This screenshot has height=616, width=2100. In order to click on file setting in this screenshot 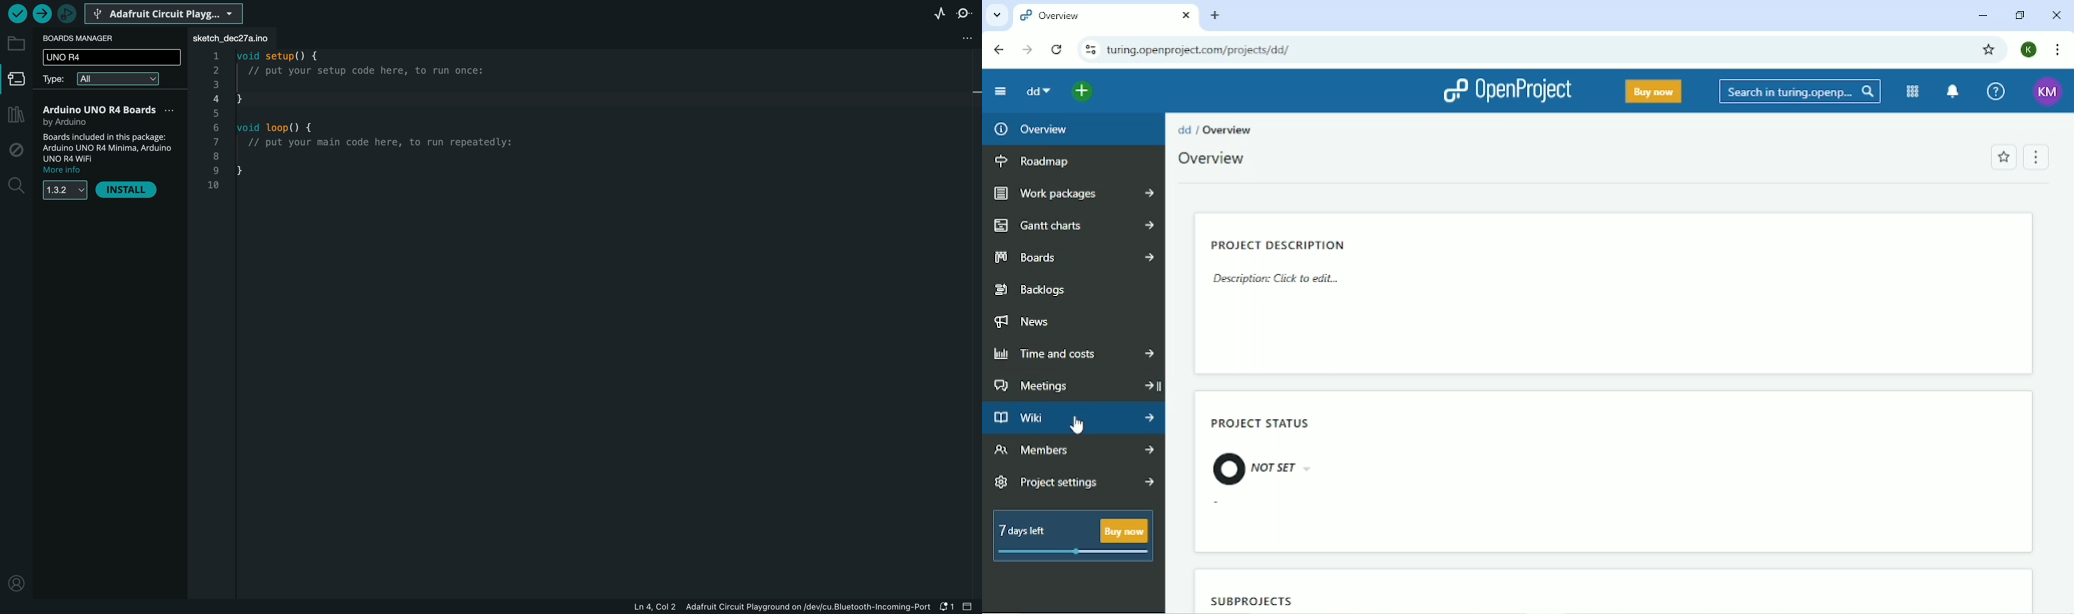, I will do `click(960, 38)`.